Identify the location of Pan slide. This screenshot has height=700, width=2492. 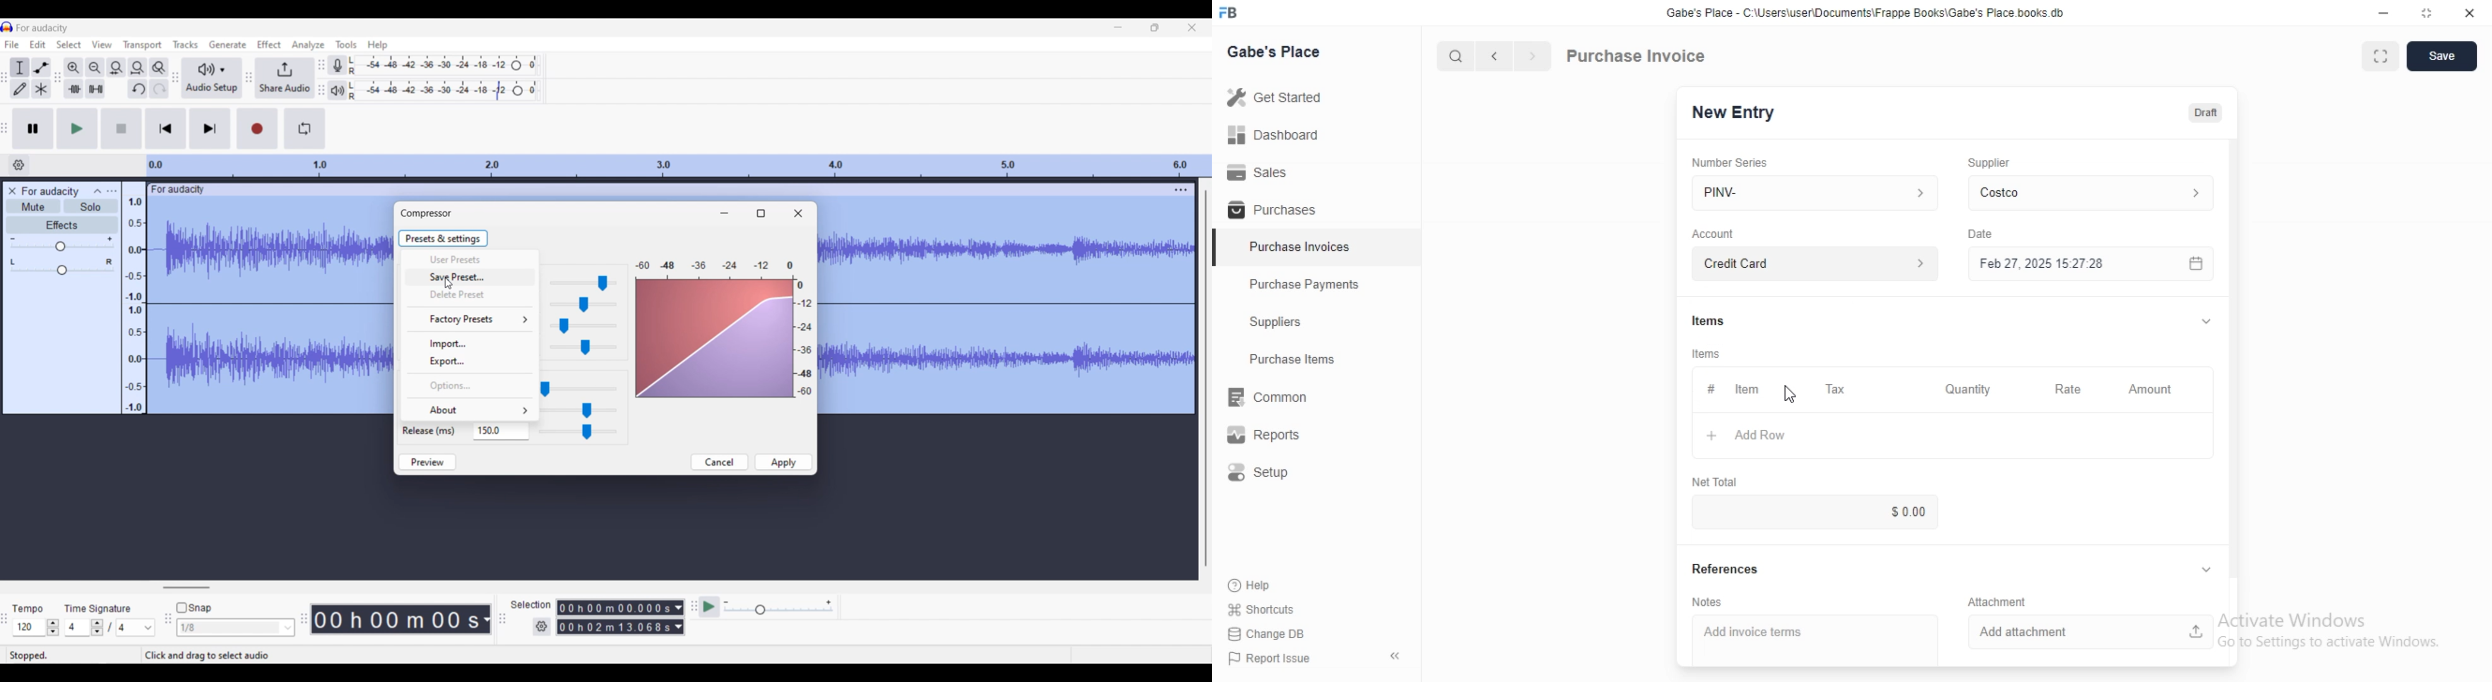
(62, 266).